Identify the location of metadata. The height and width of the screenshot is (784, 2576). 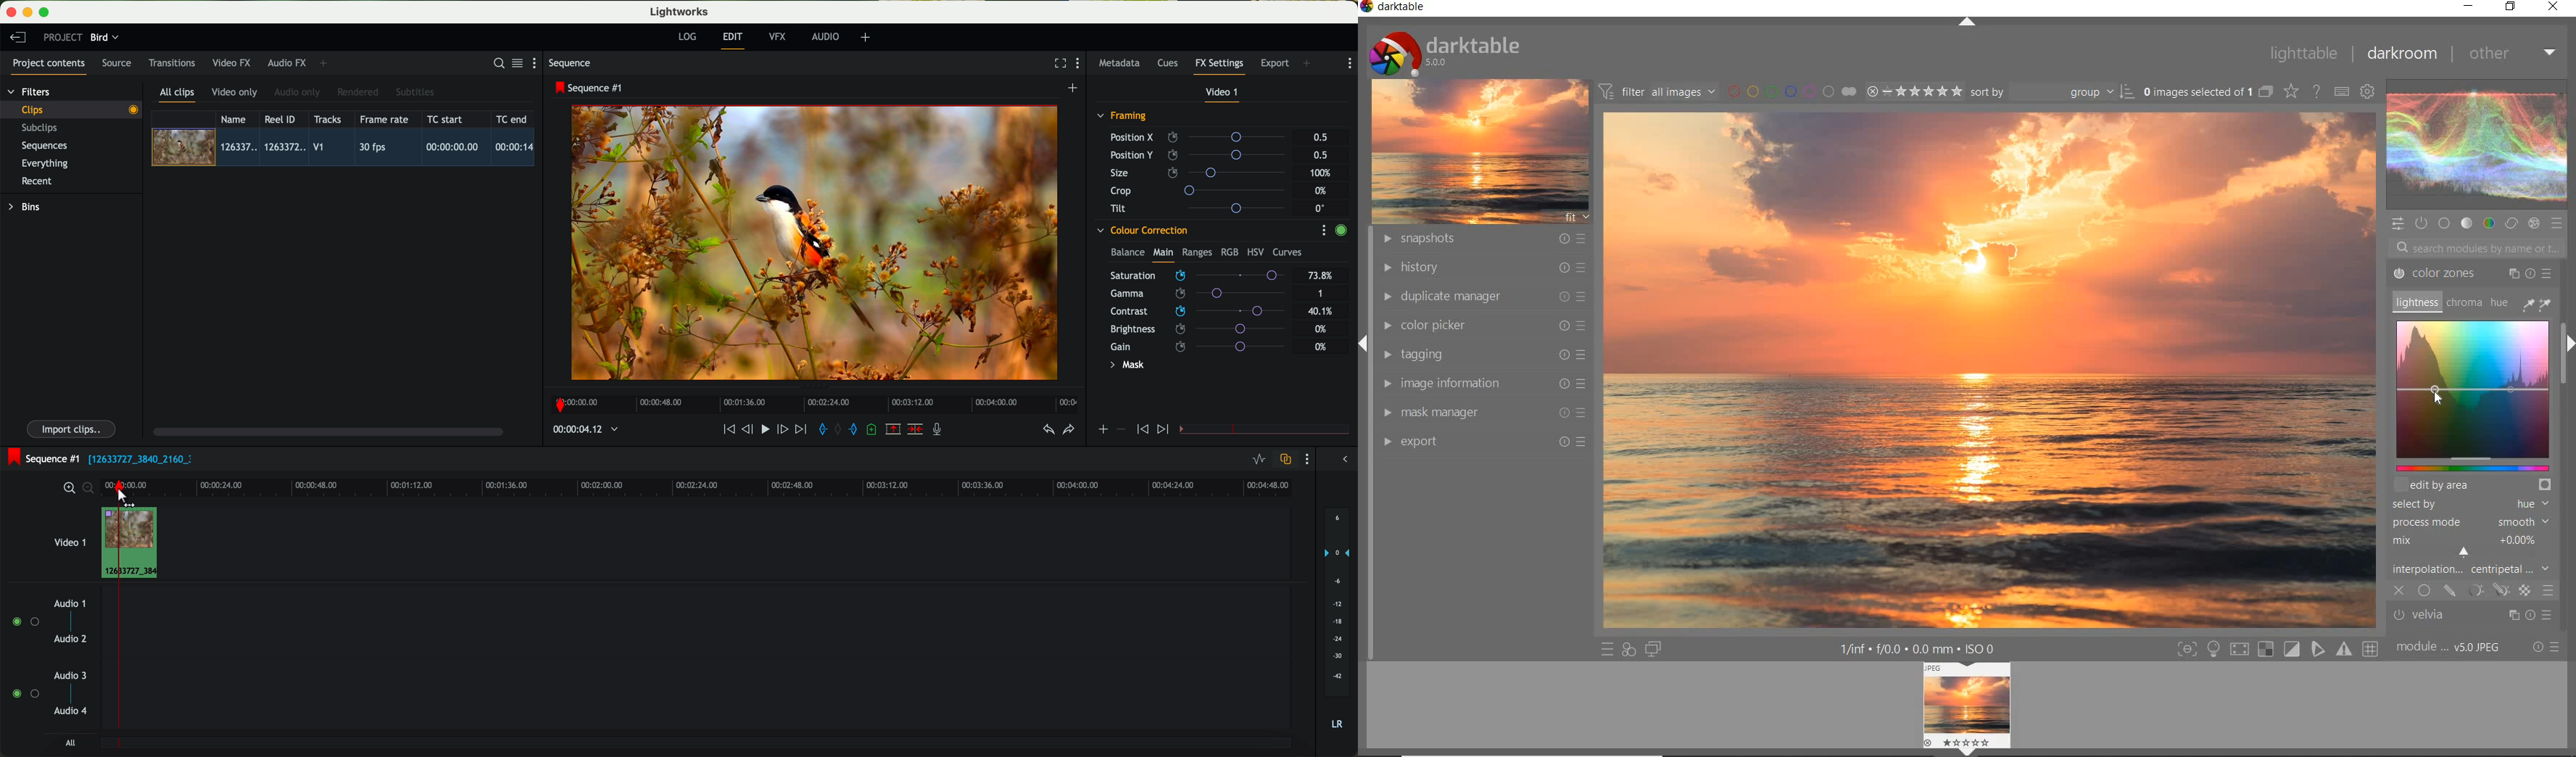
(1122, 64).